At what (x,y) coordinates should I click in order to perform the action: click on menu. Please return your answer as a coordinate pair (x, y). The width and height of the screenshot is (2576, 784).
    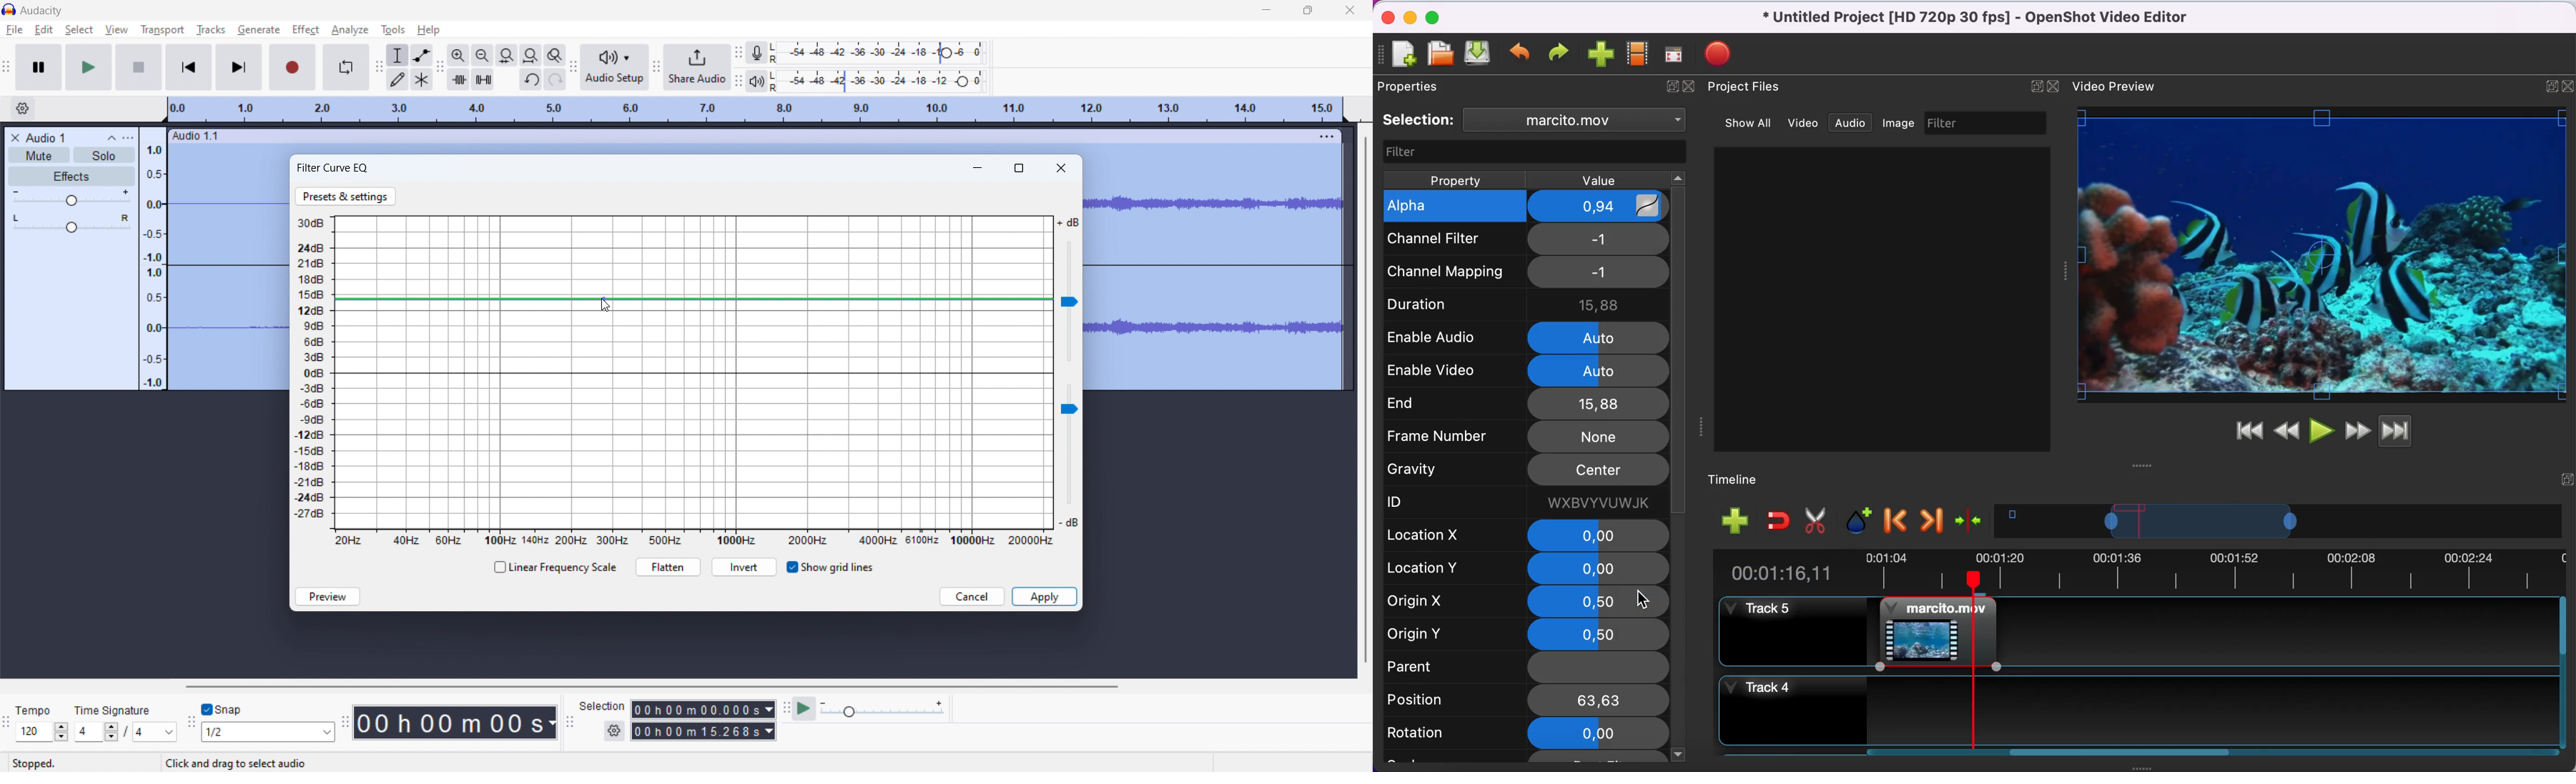
    Looking at the image, I should click on (1327, 136).